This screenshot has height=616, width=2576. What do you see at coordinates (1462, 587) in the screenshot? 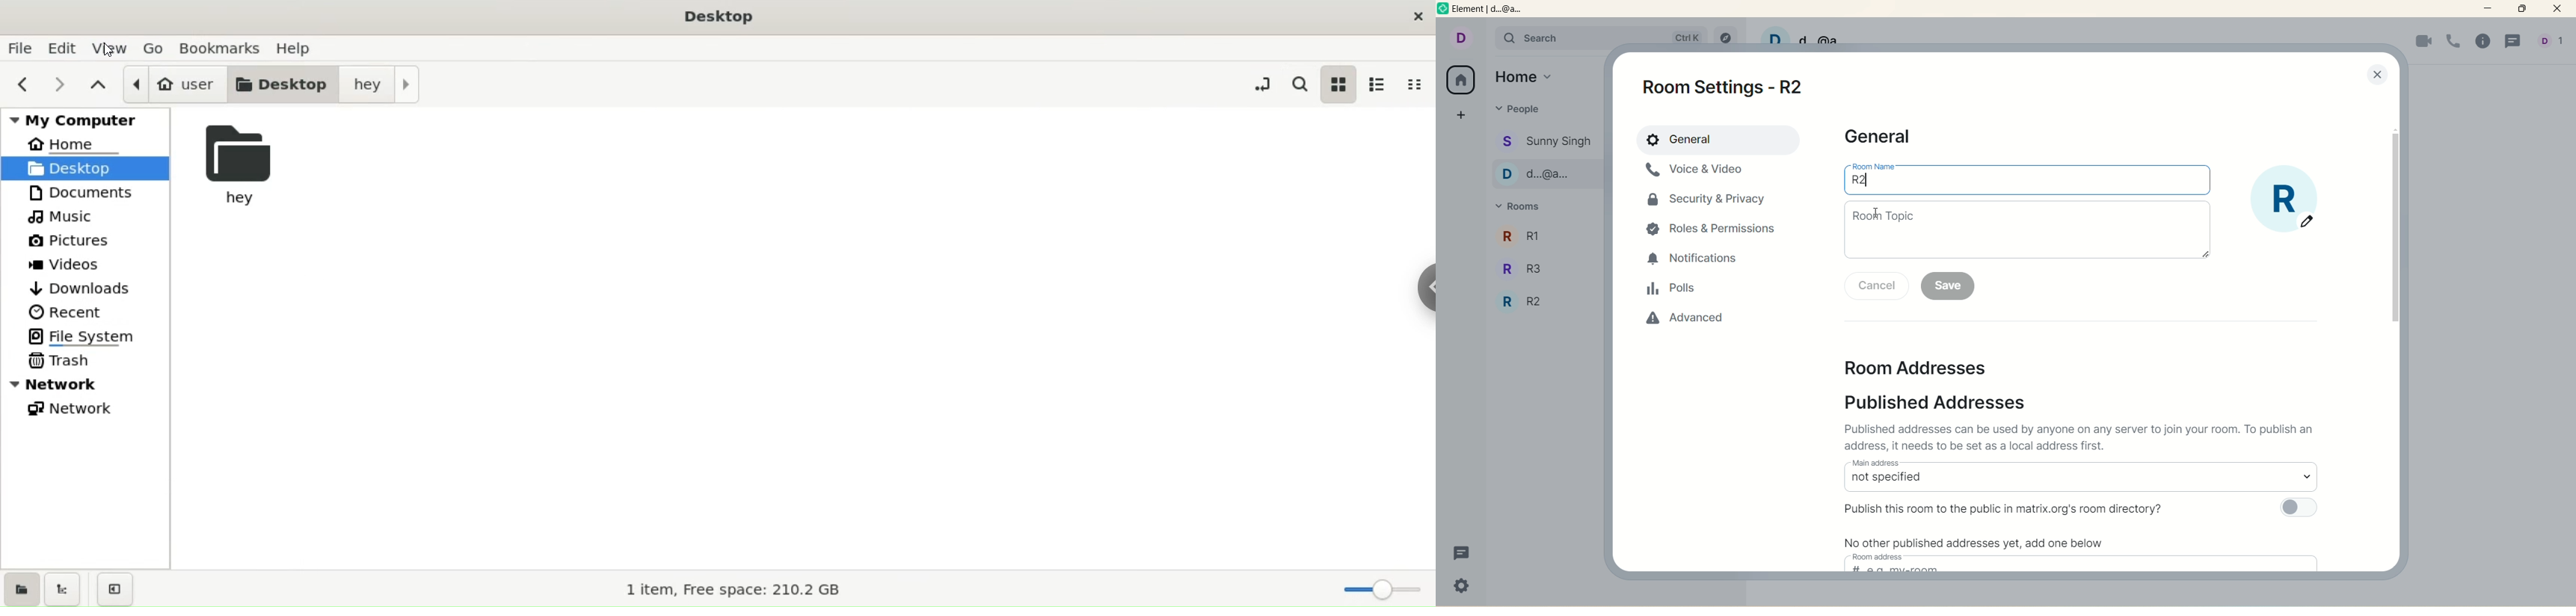
I see `settings` at bounding box center [1462, 587].